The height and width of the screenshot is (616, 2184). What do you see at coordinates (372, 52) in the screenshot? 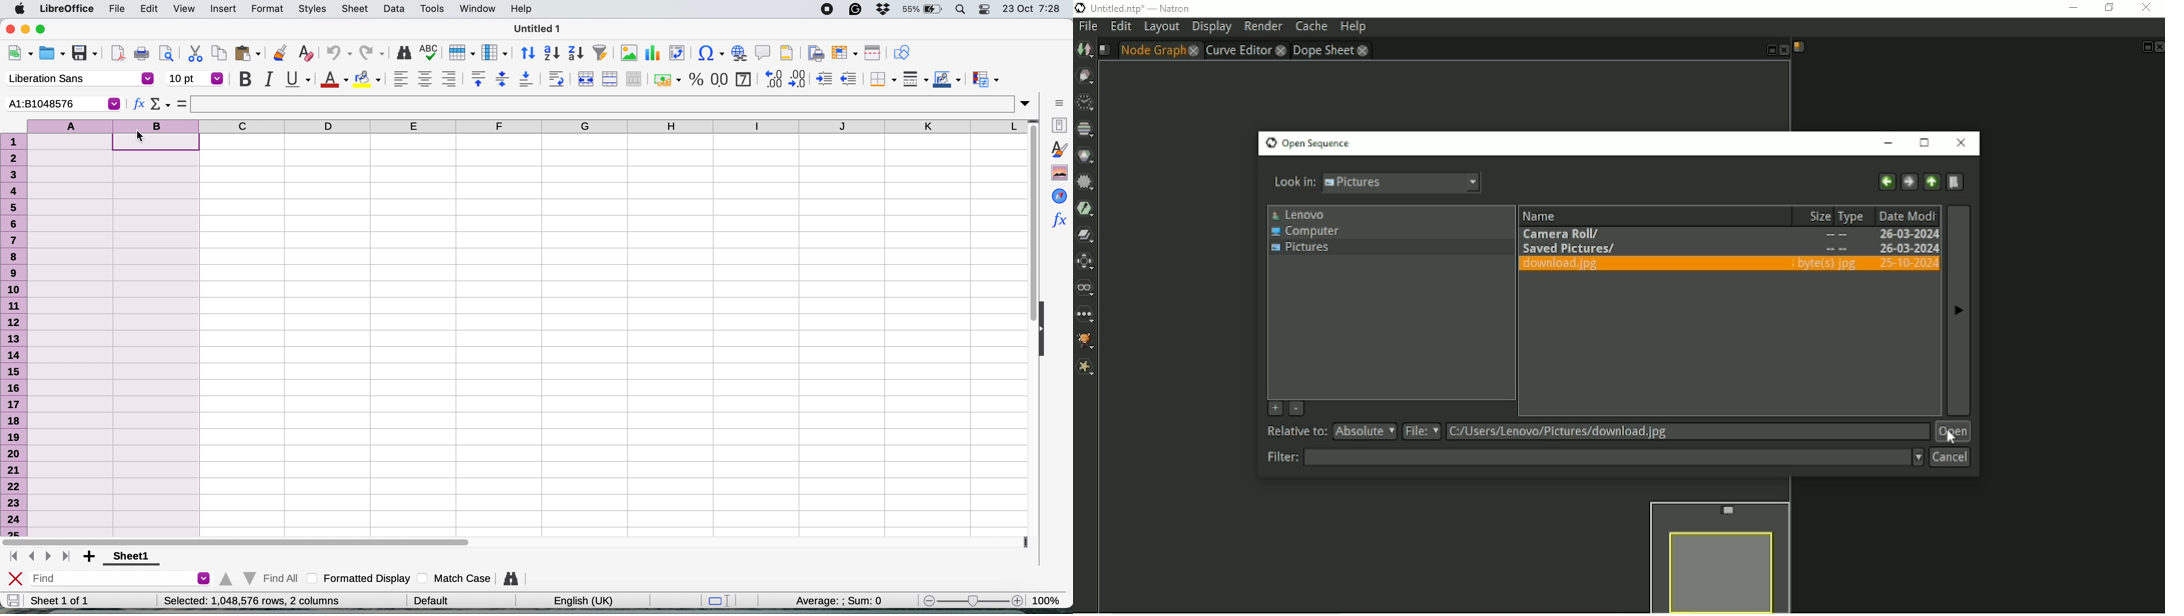
I see `redo` at bounding box center [372, 52].